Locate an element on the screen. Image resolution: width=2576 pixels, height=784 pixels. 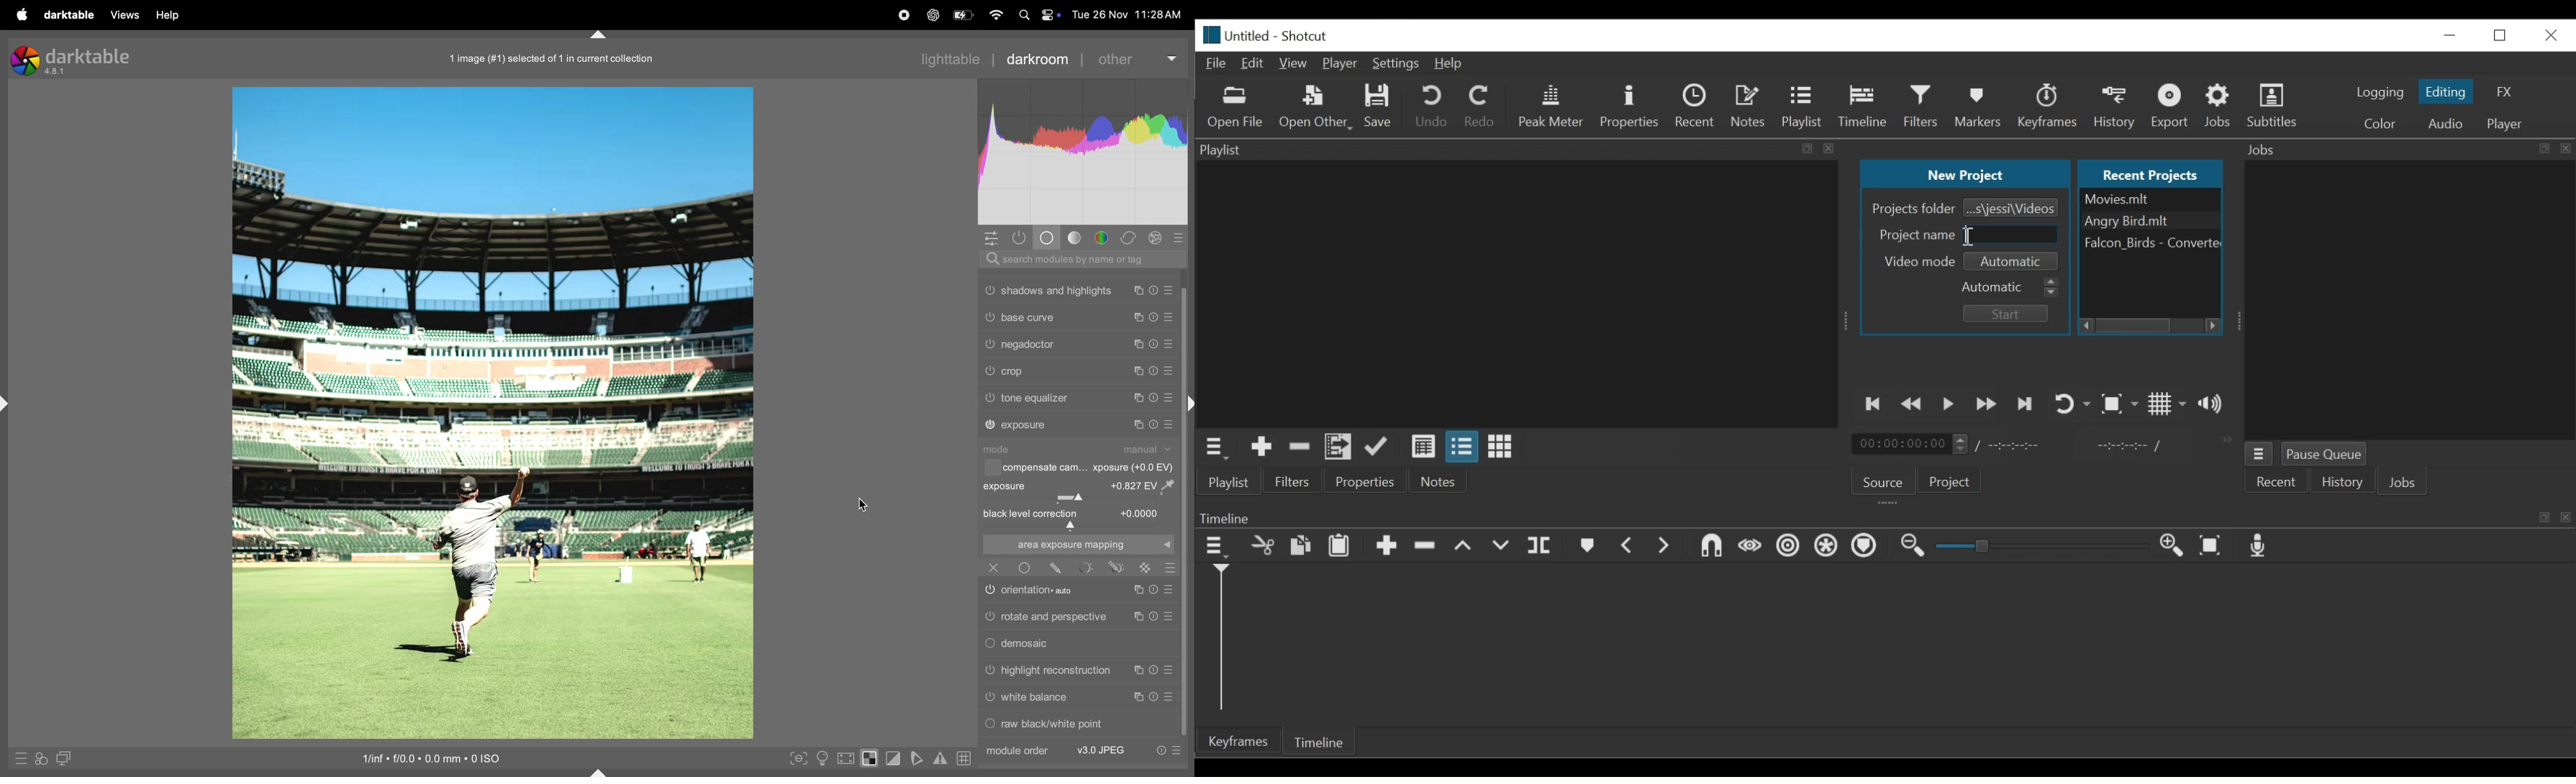
toggle high qualiry processing is located at coordinates (847, 757).